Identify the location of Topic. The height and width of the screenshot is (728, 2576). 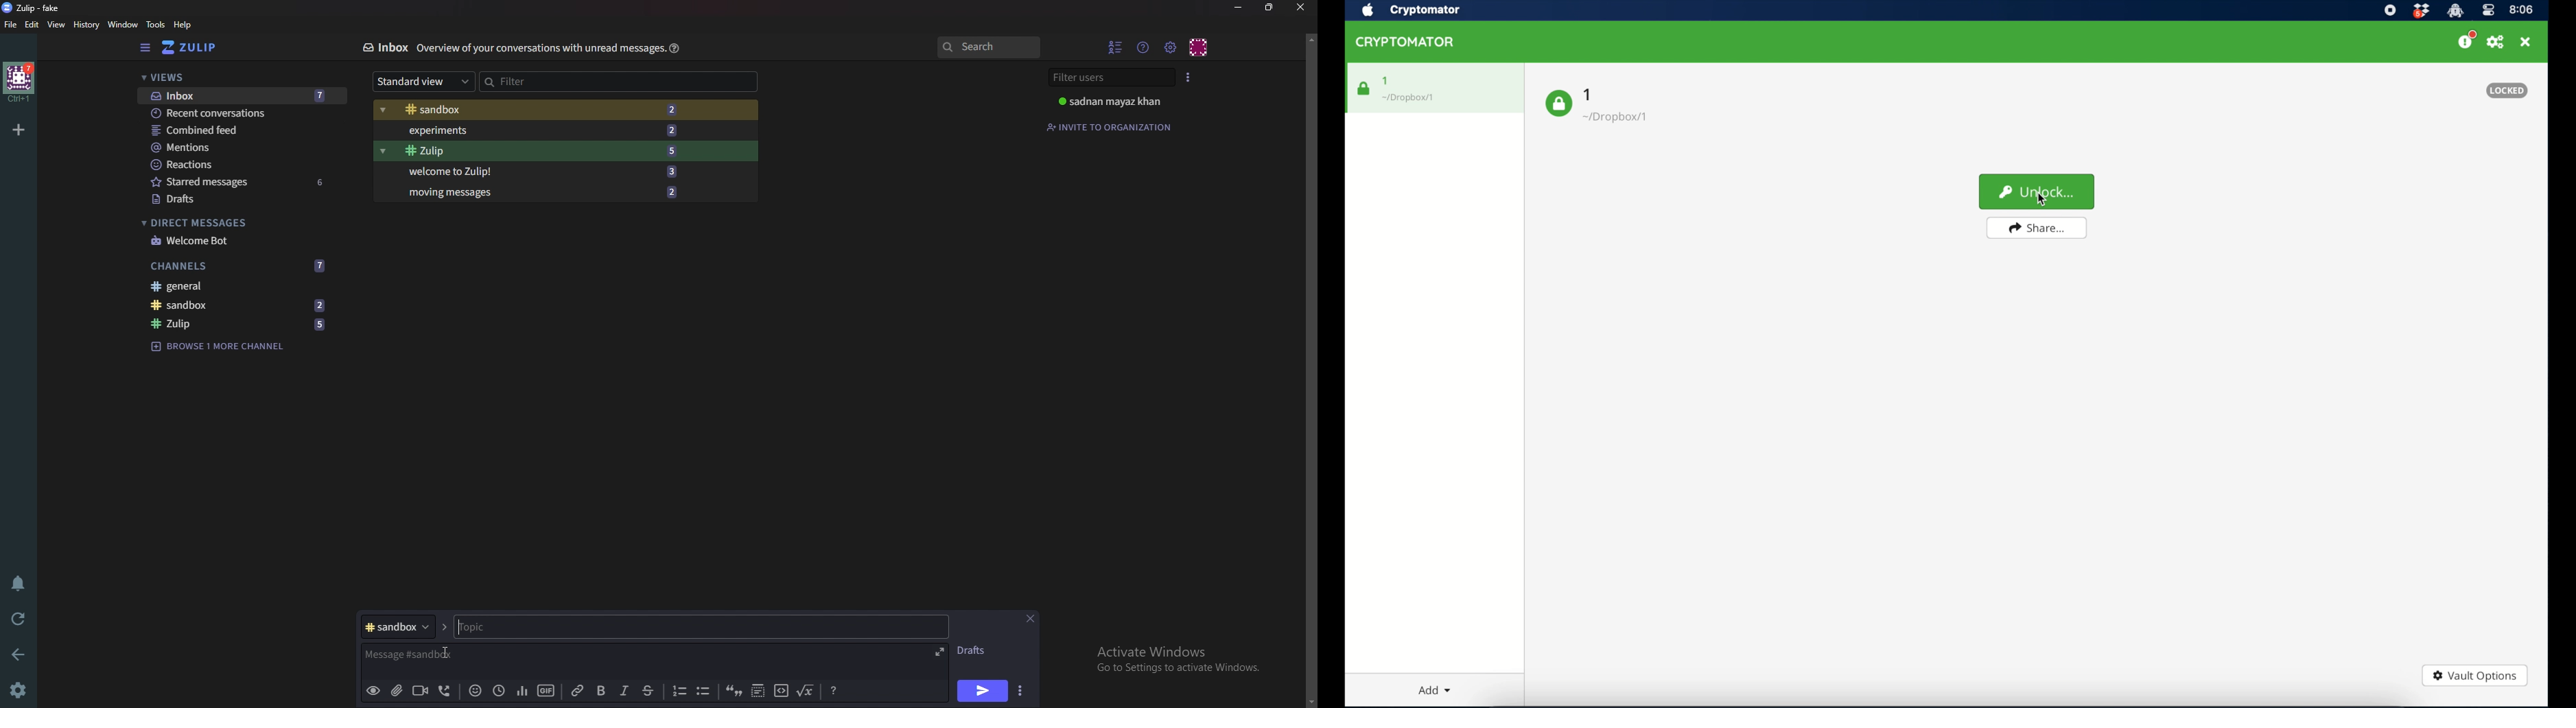
(699, 626).